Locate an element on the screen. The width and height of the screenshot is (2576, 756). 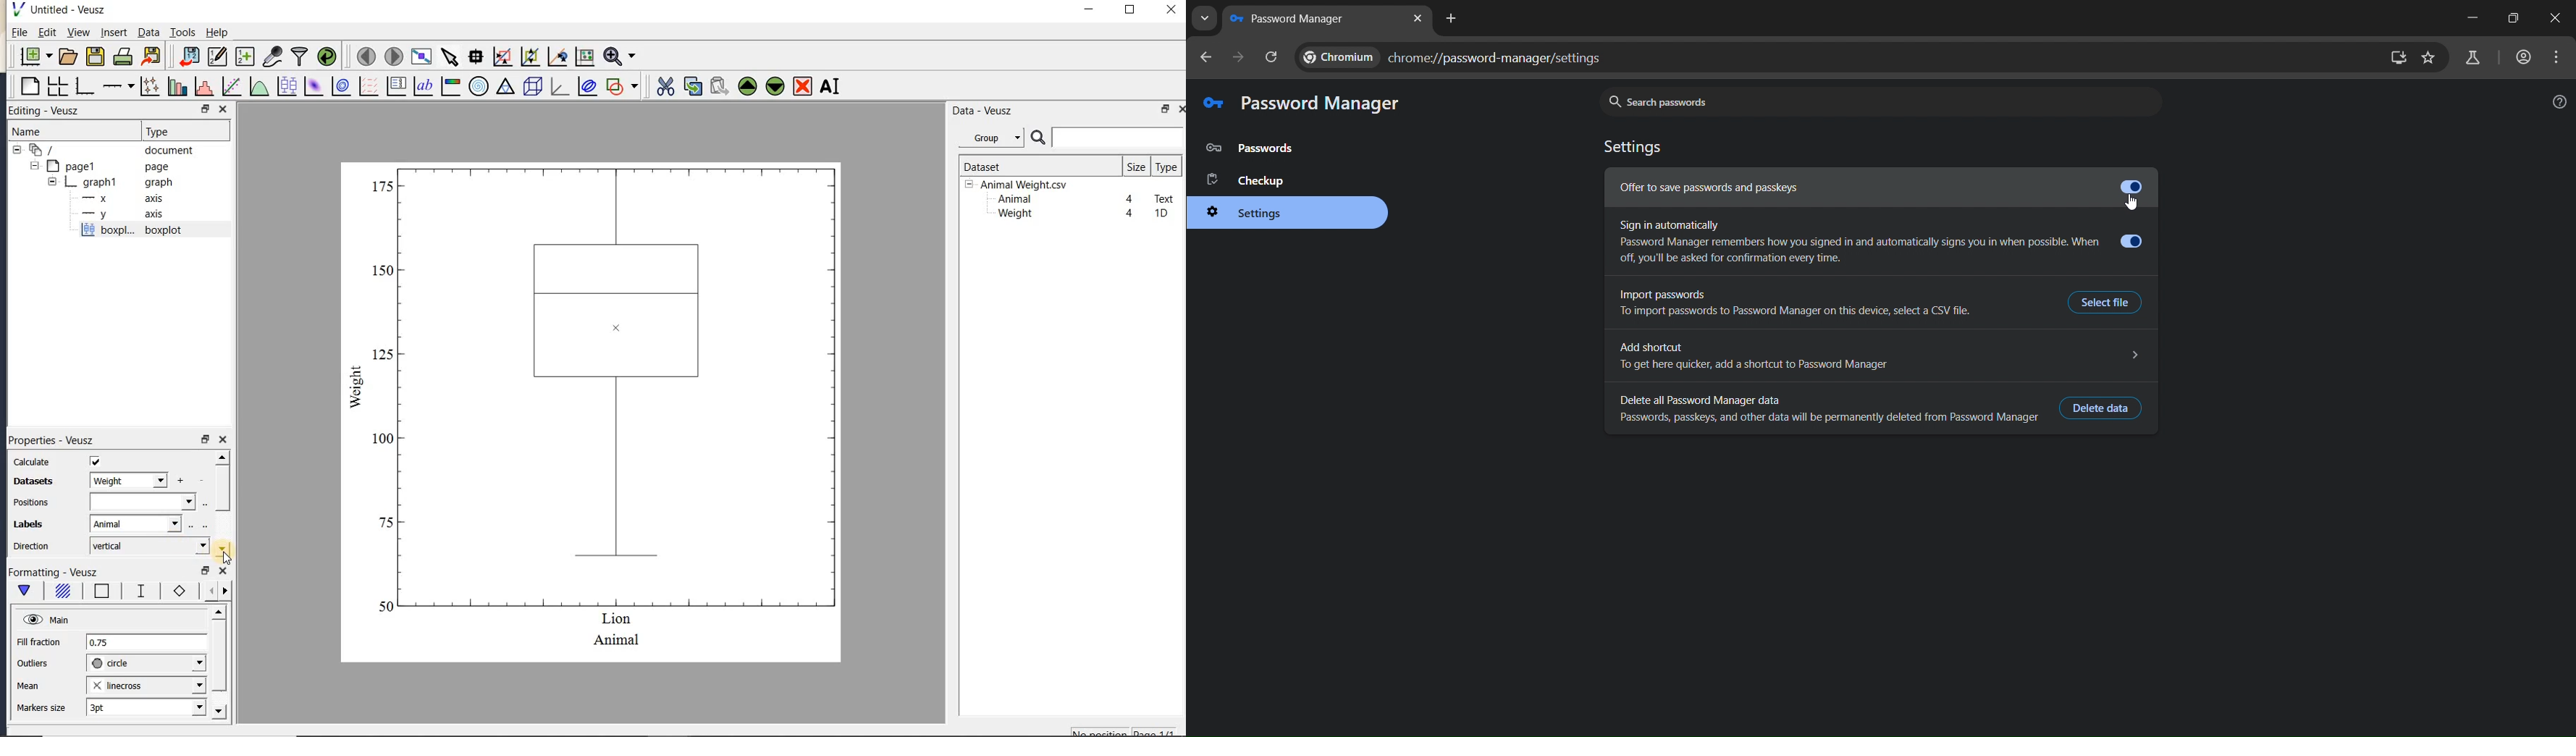
minimize is located at coordinates (2470, 19).